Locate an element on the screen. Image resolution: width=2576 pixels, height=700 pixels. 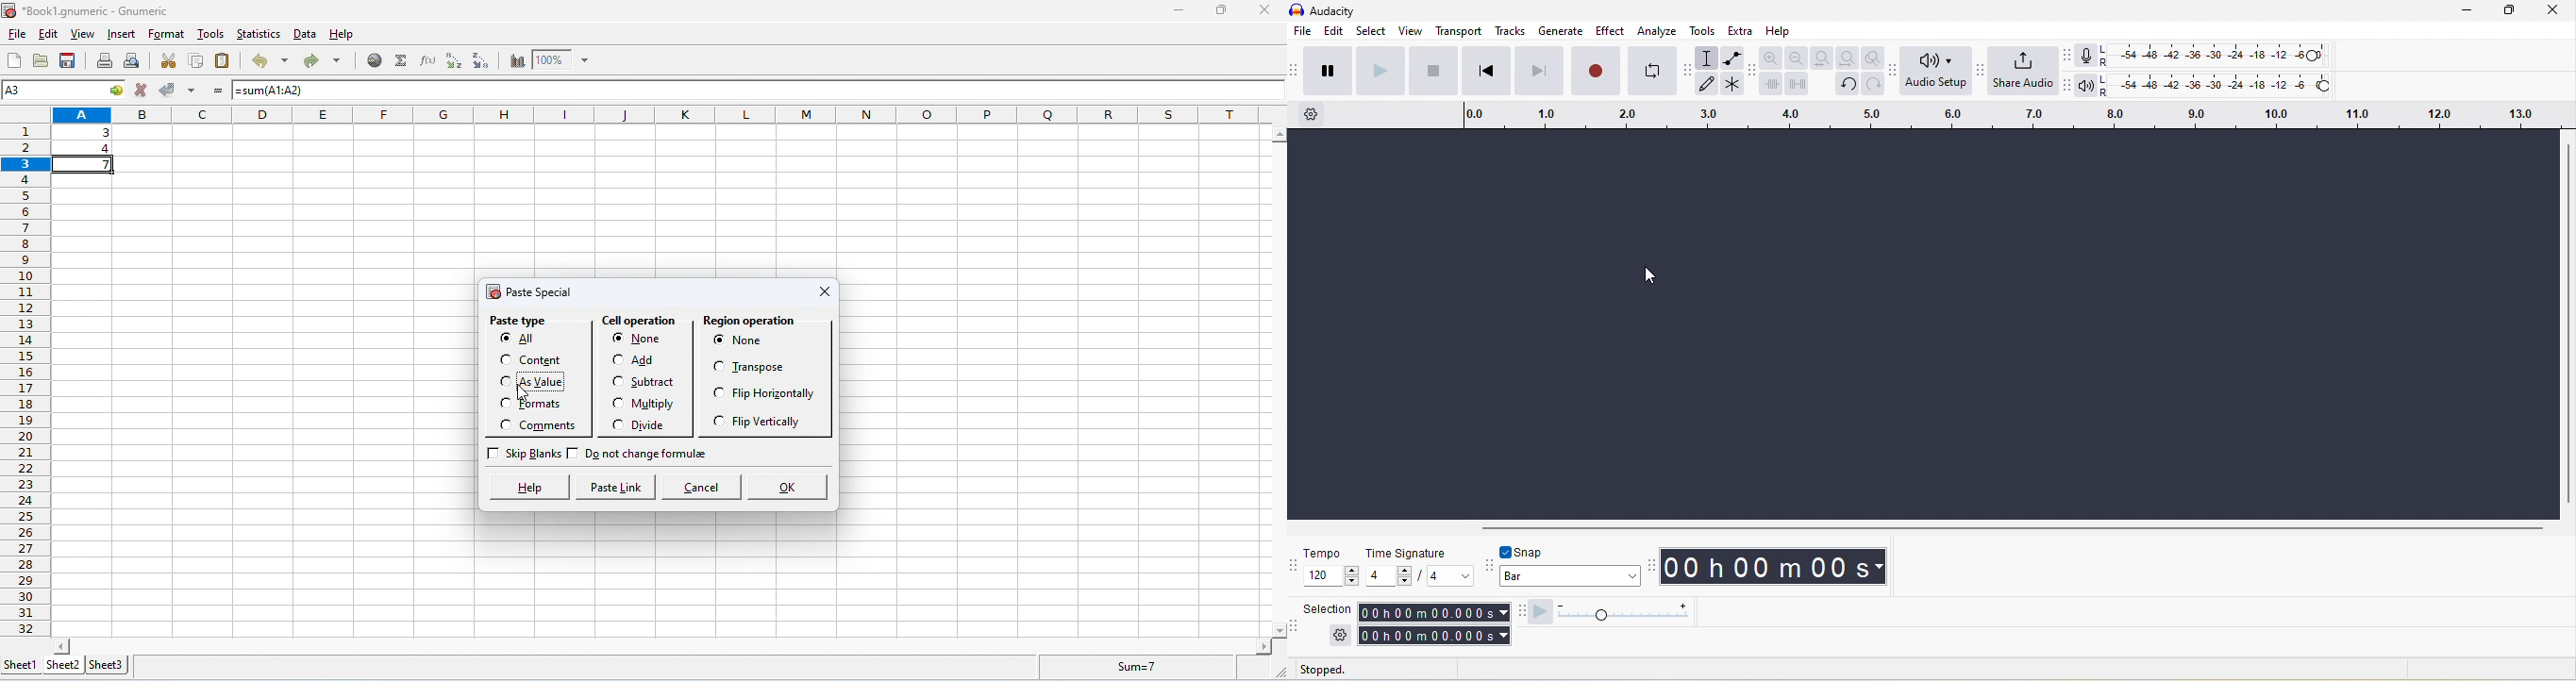
tools is located at coordinates (1702, 31).